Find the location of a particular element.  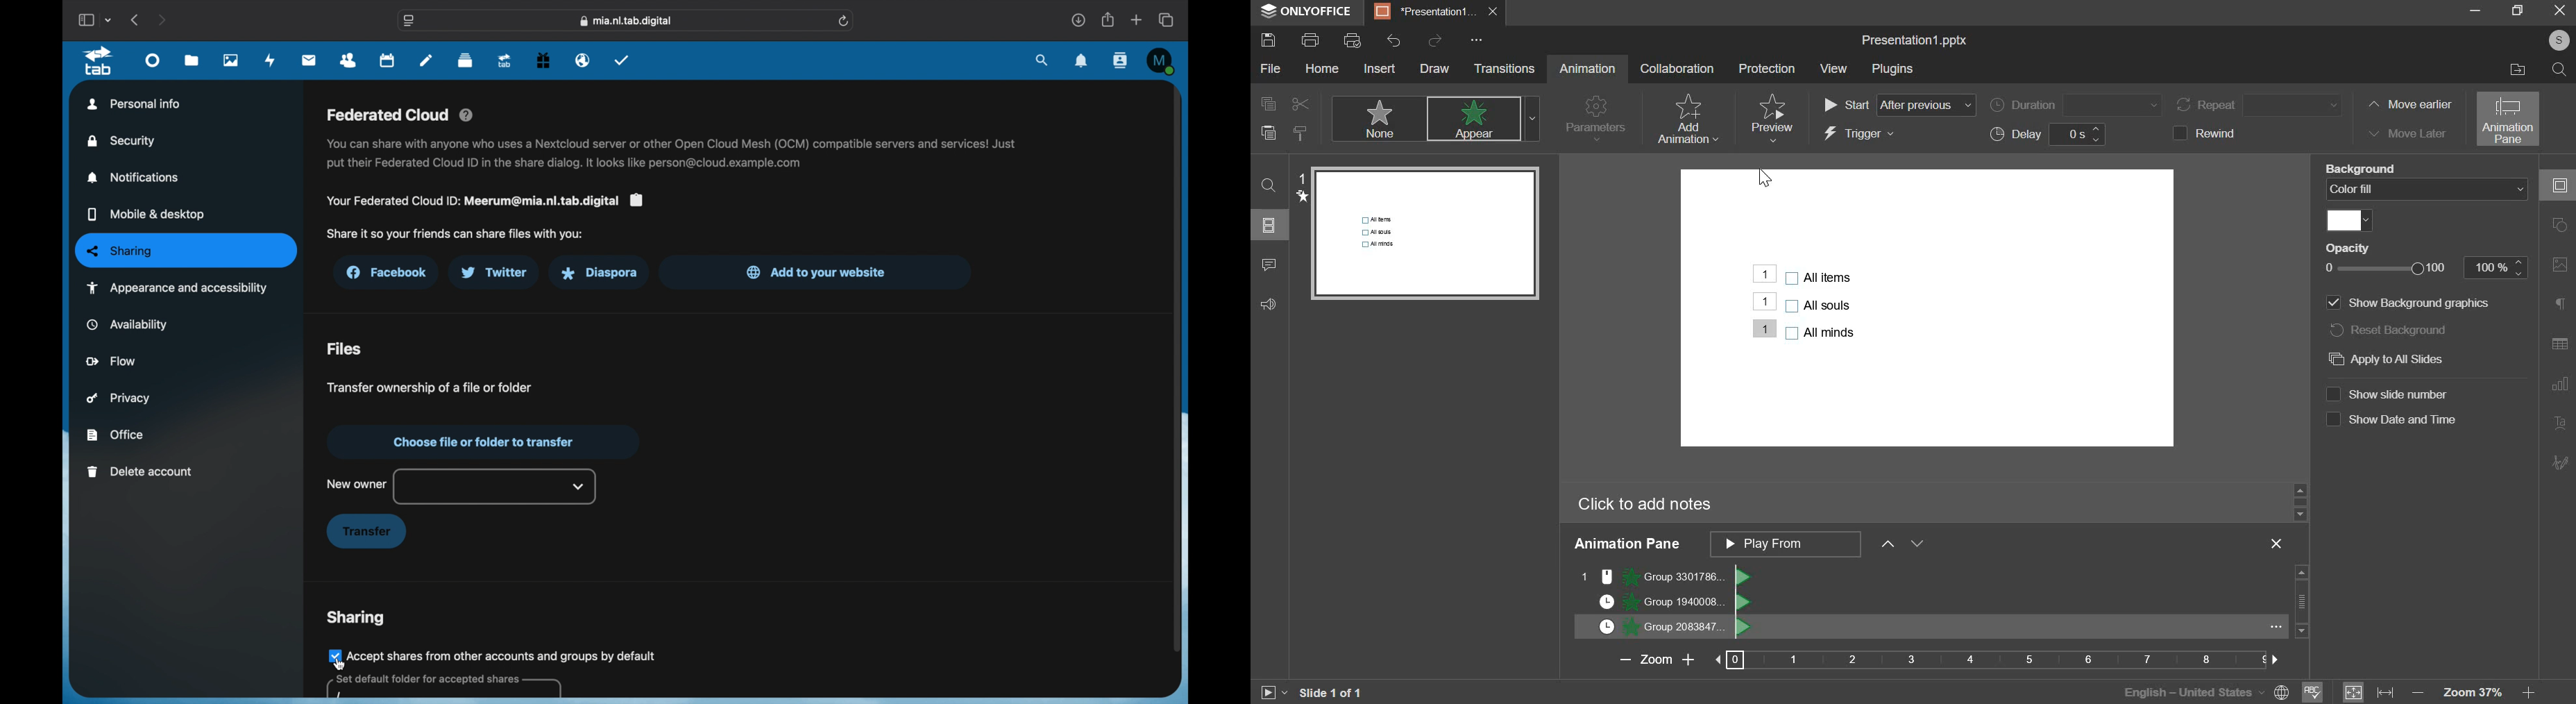

home is located at coordinates (1322, 69).